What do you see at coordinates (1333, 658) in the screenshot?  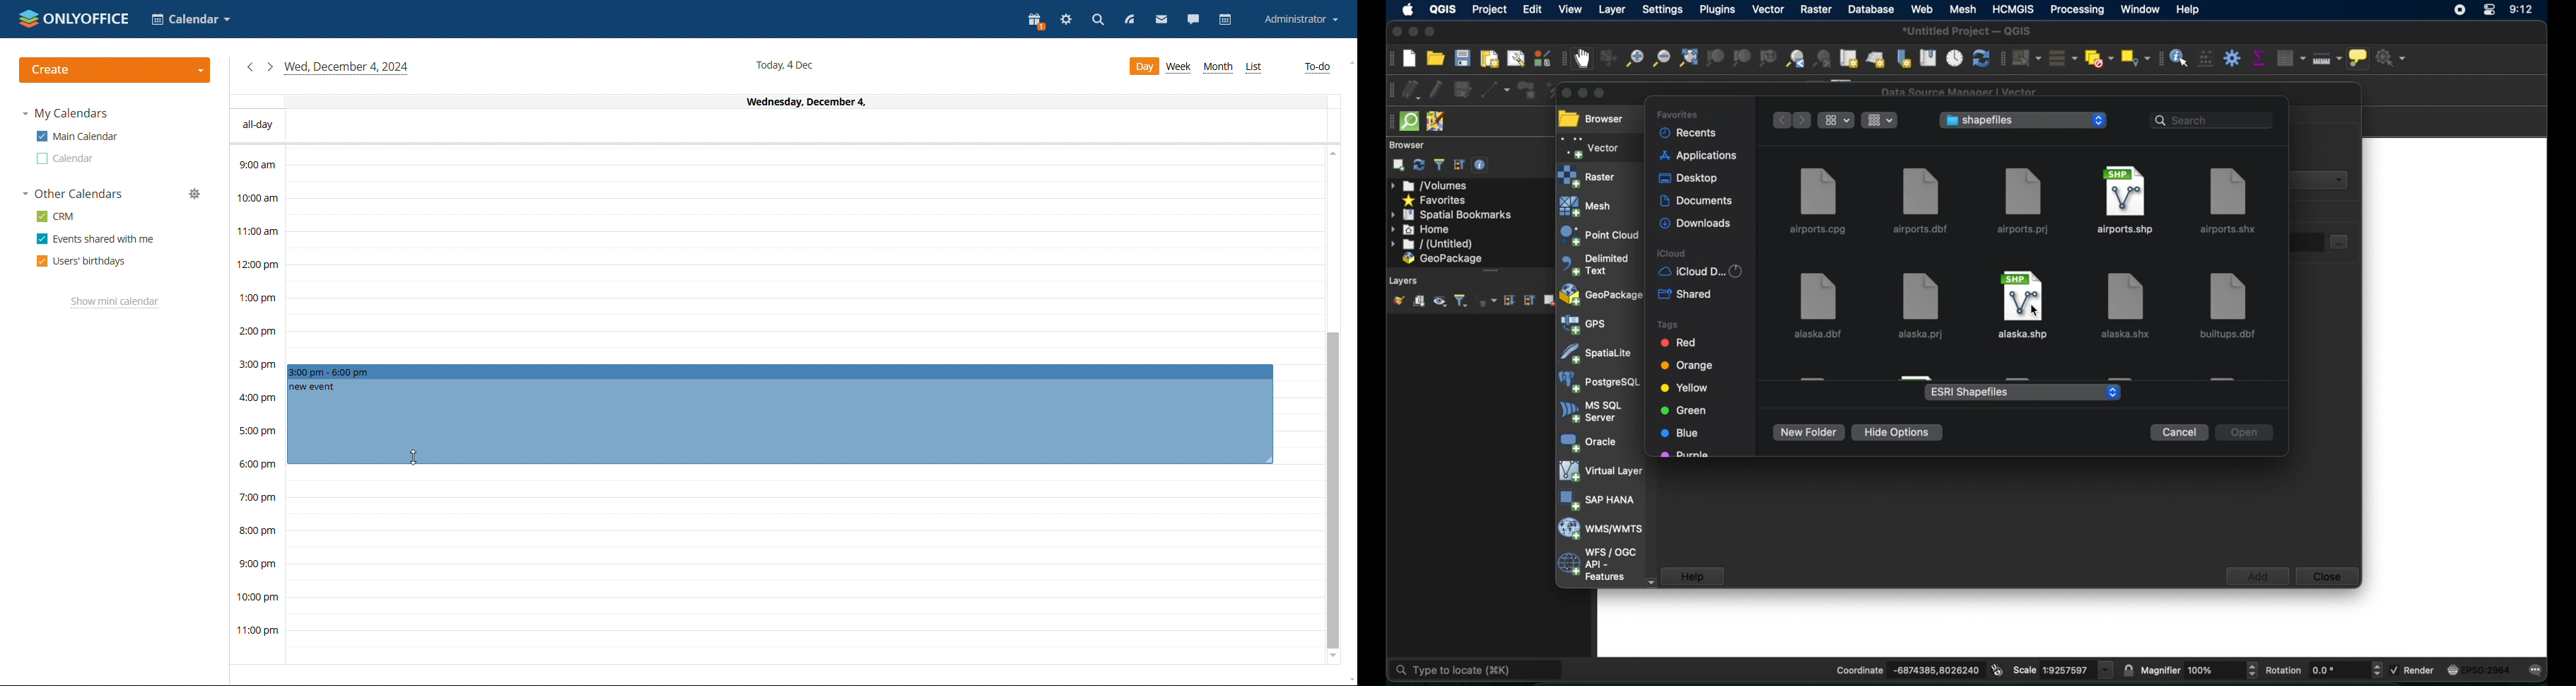 I see `scroll down` at bounding box center [1333, 658].